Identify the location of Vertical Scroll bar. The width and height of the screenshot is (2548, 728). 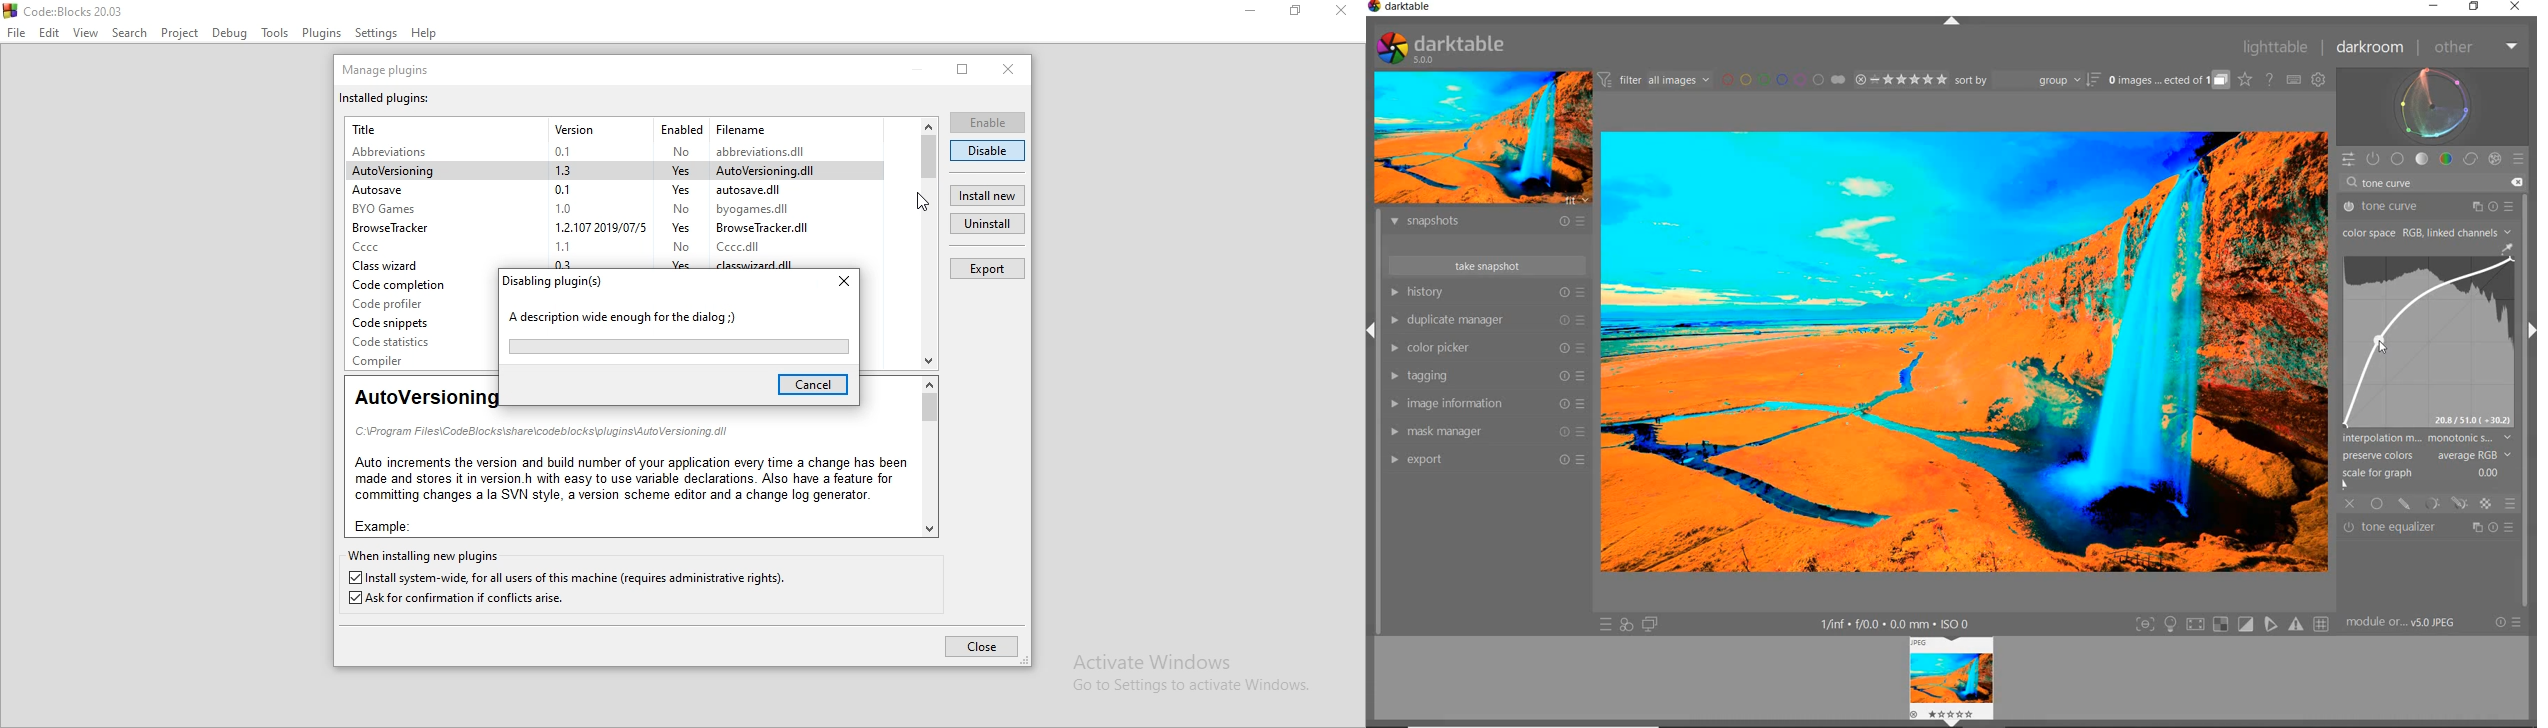
(928, 157).